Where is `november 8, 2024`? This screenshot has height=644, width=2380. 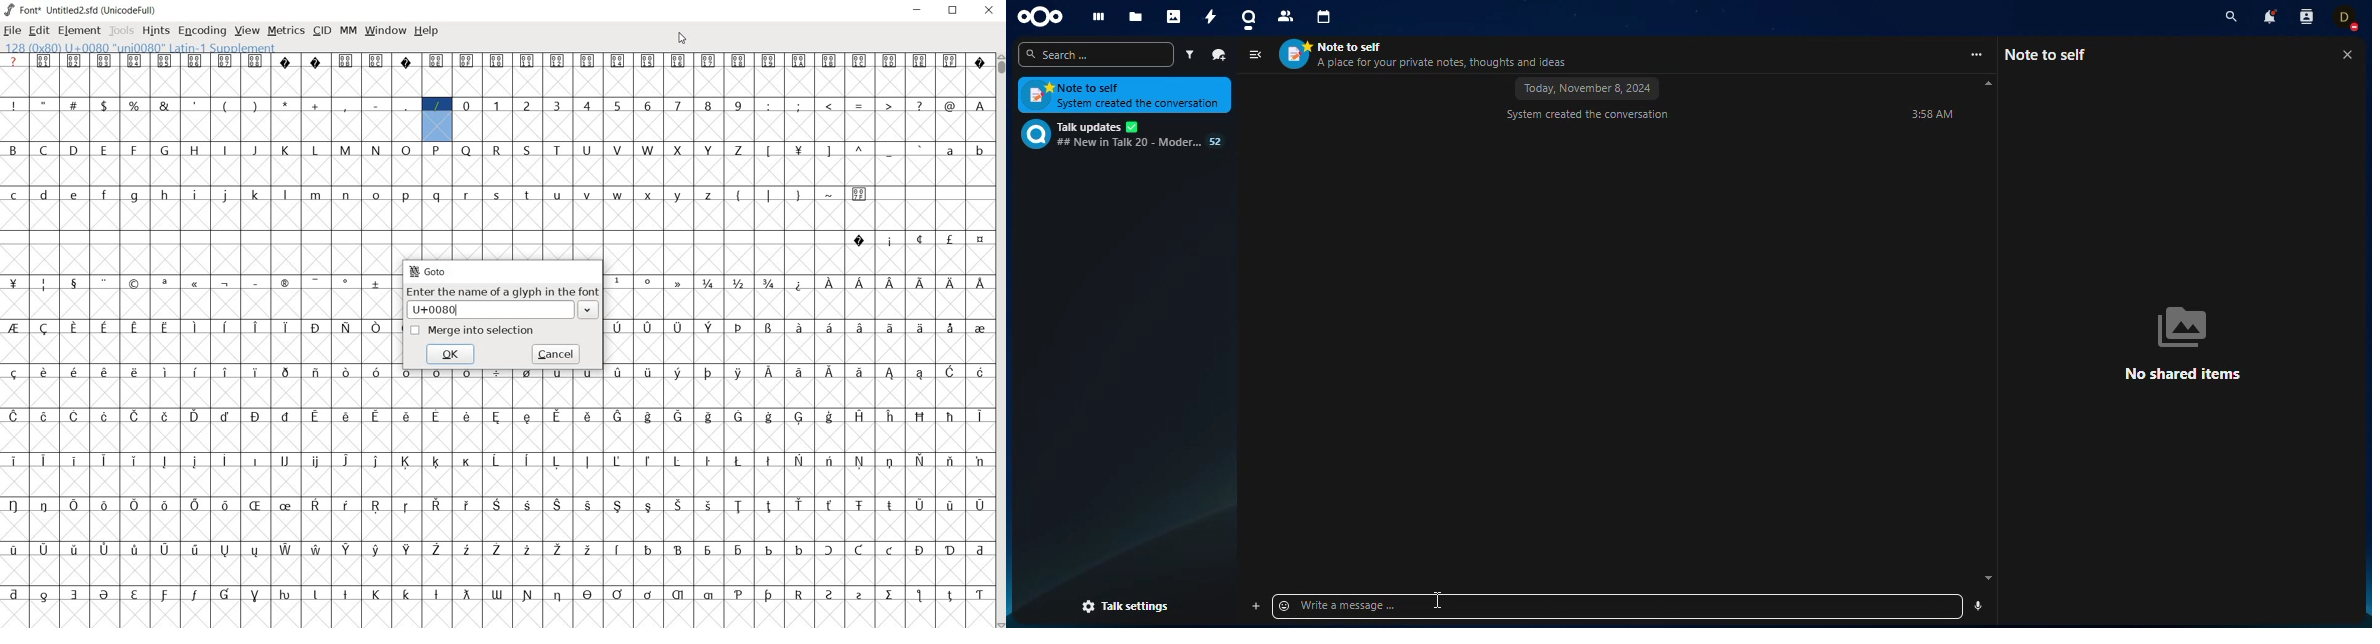 november 8, 2024 is located at coordinates (1592, 89).